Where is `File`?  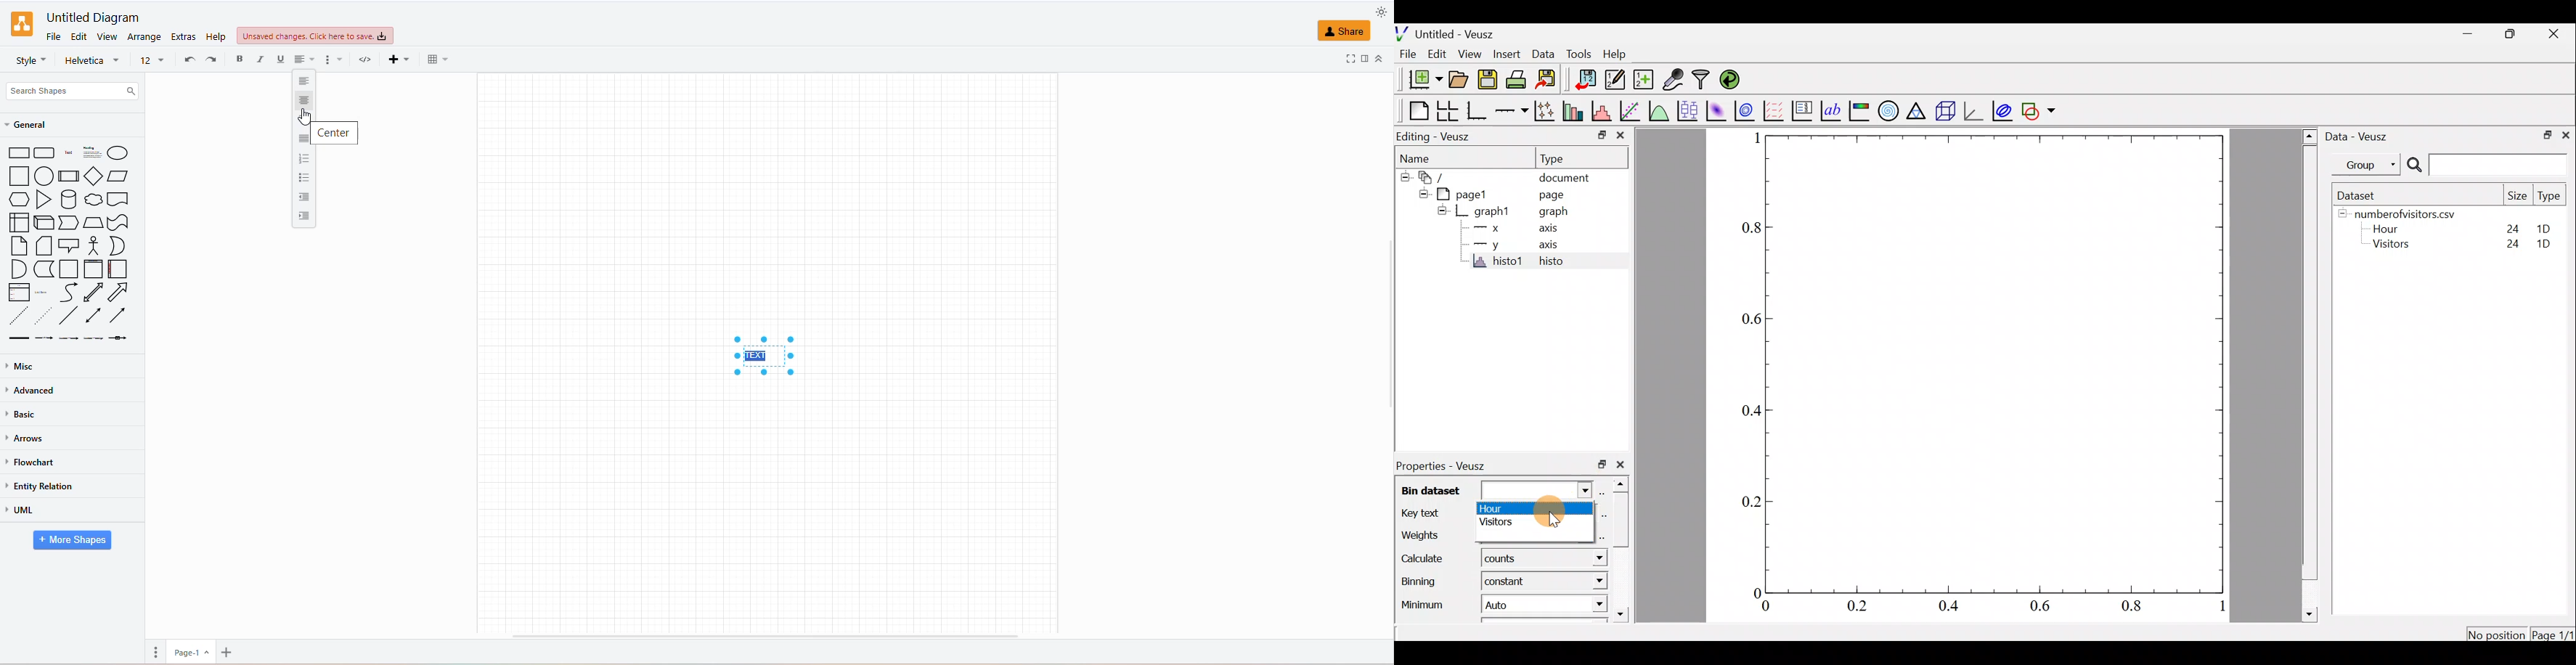 File is located at coordinates (1408, 54).